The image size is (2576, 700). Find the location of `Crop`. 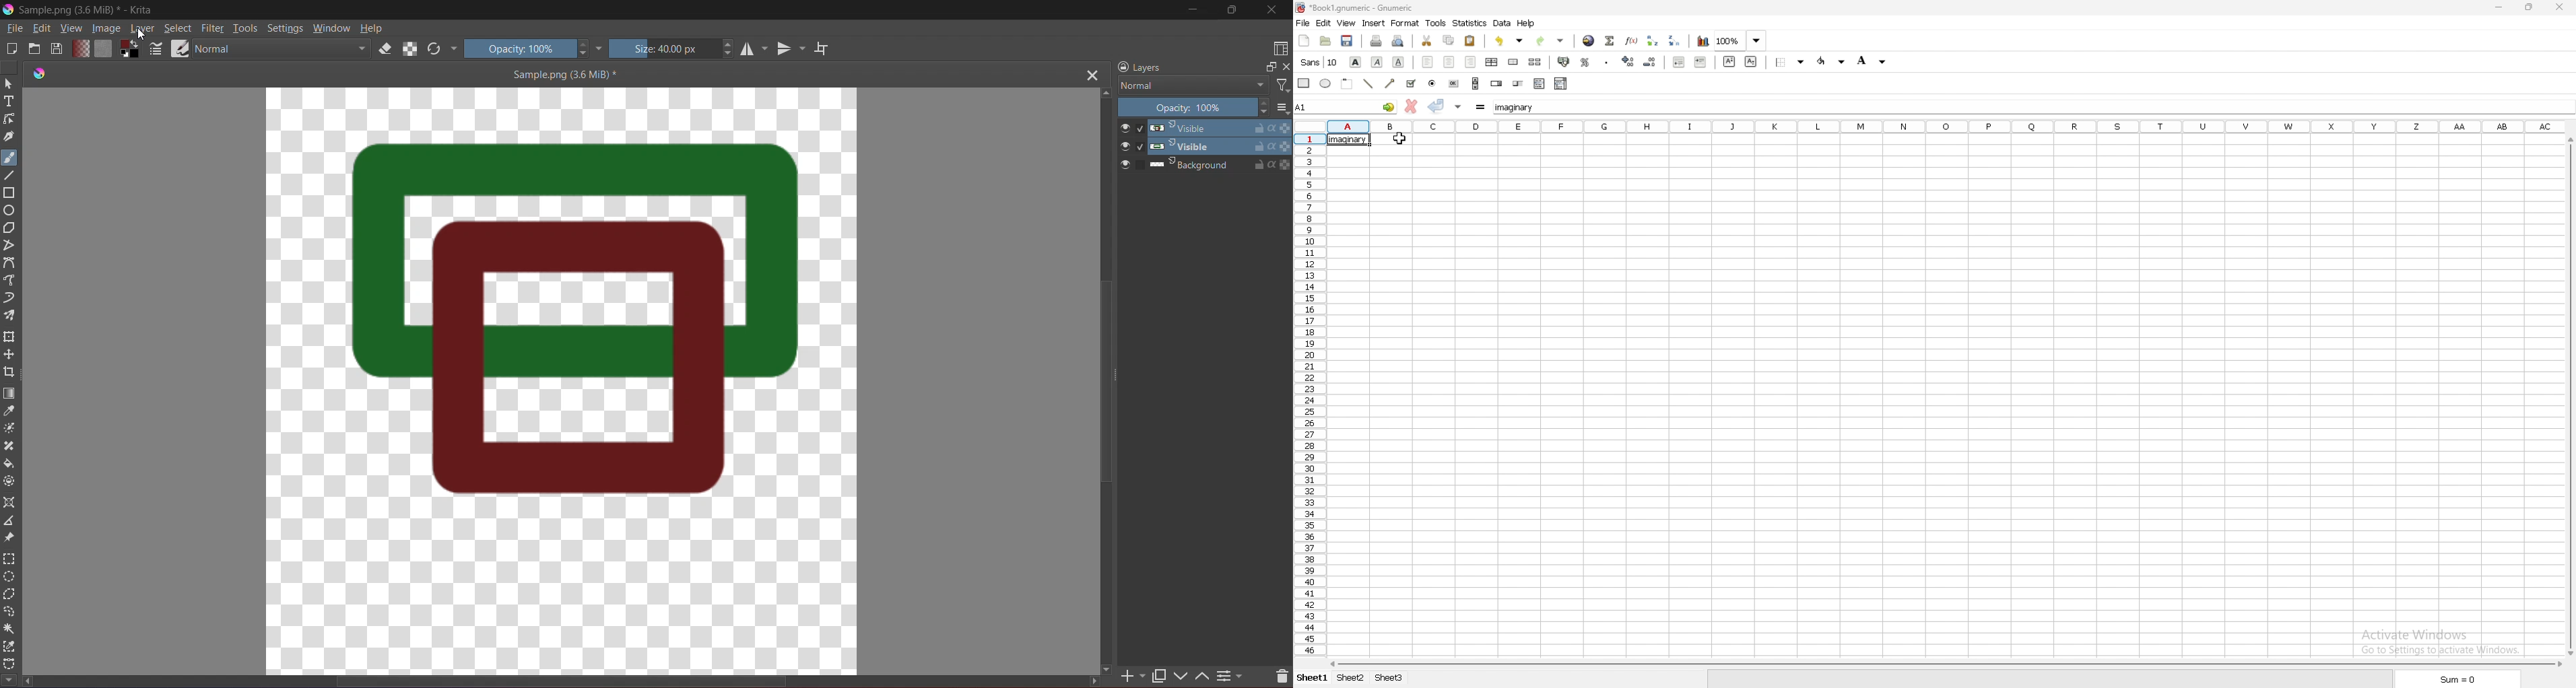

Crop is located at coordinates (9, 373).